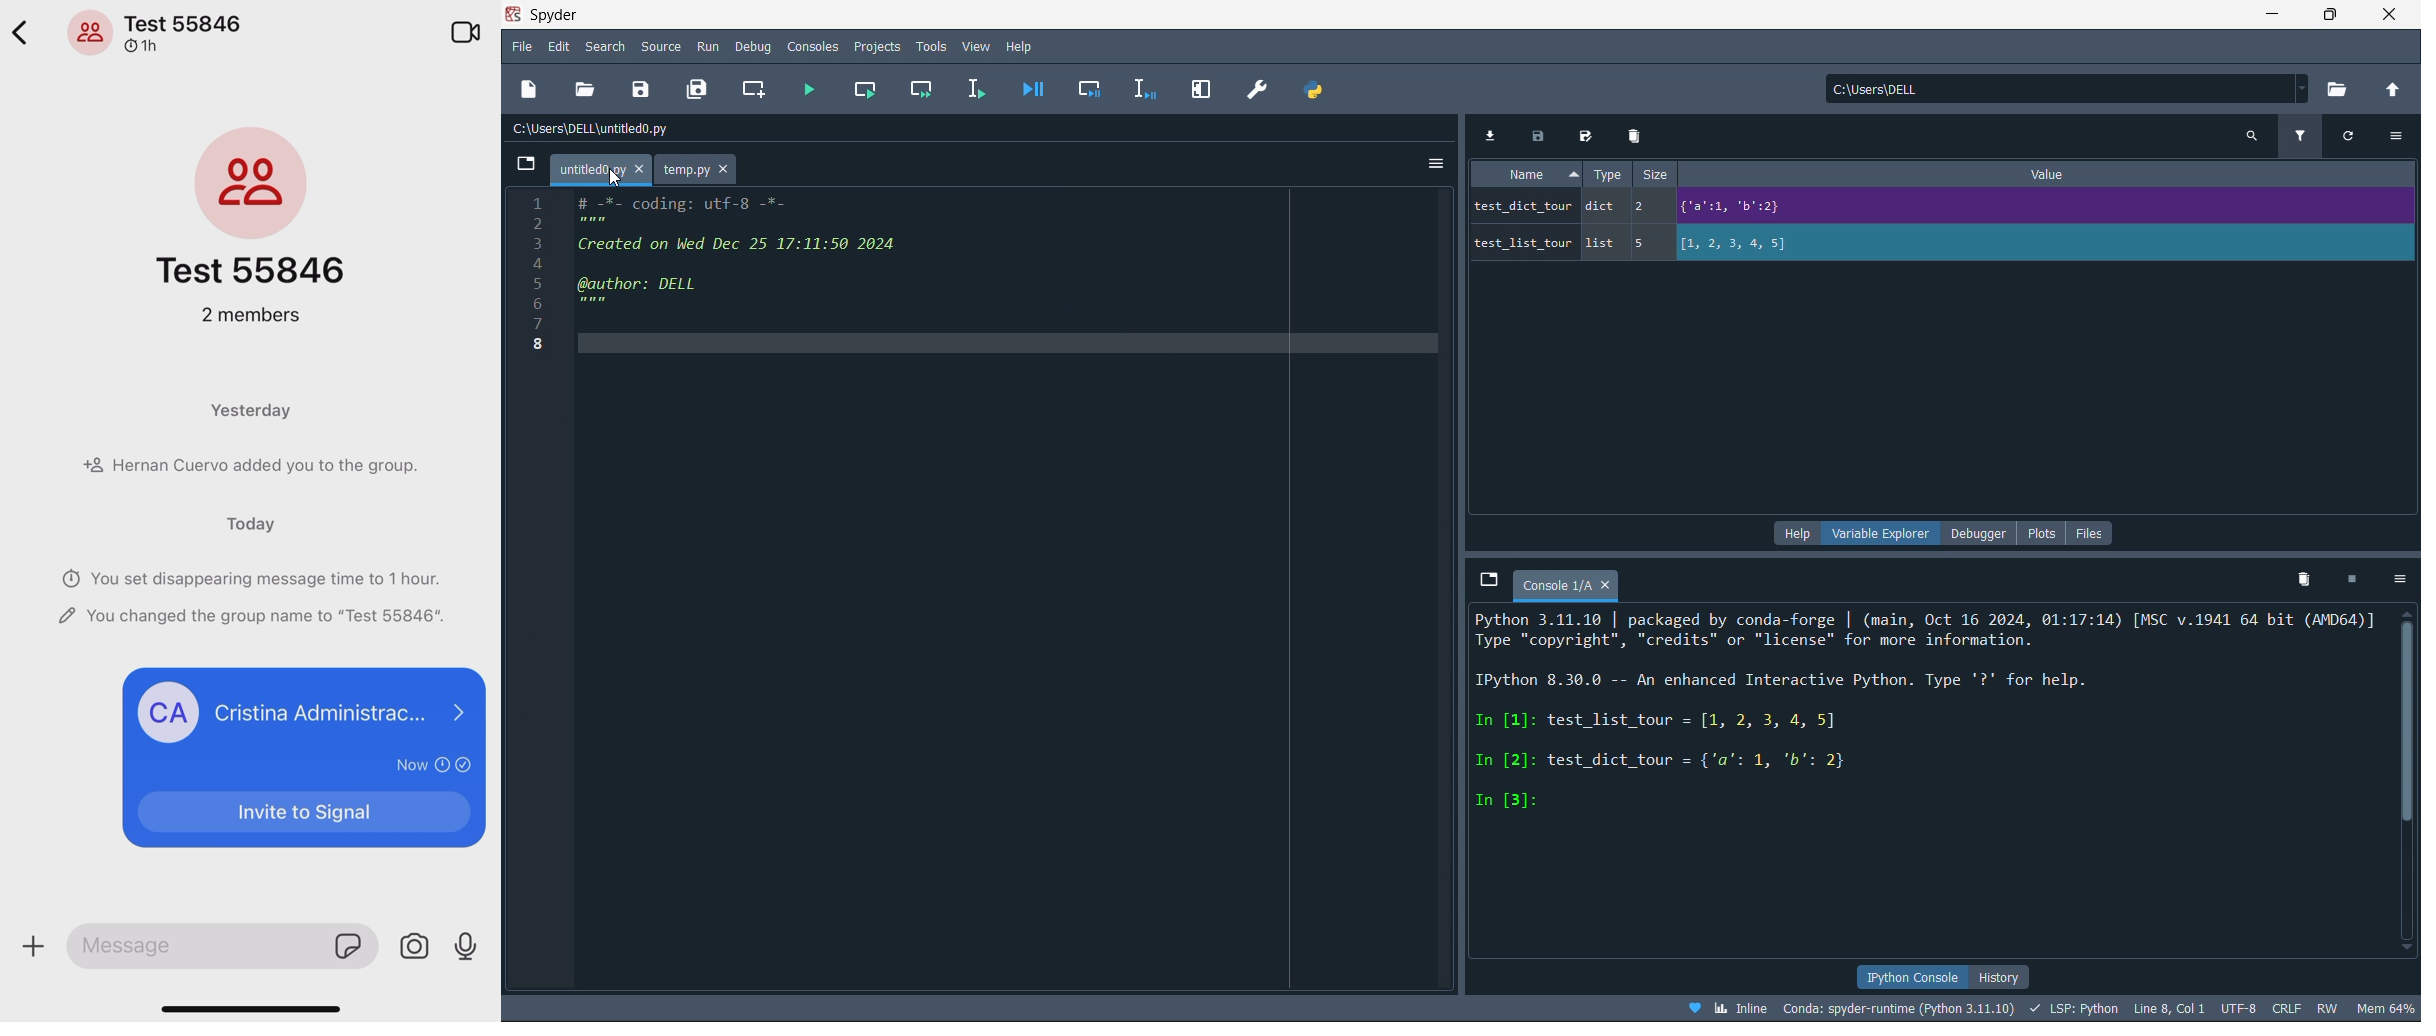 The image size is (2436, 1036). What do you see at coordinates (252, 462) in the screenshot?
I see ` Hernan Cuervo added you to the group.` at bounding box center [252, 462].